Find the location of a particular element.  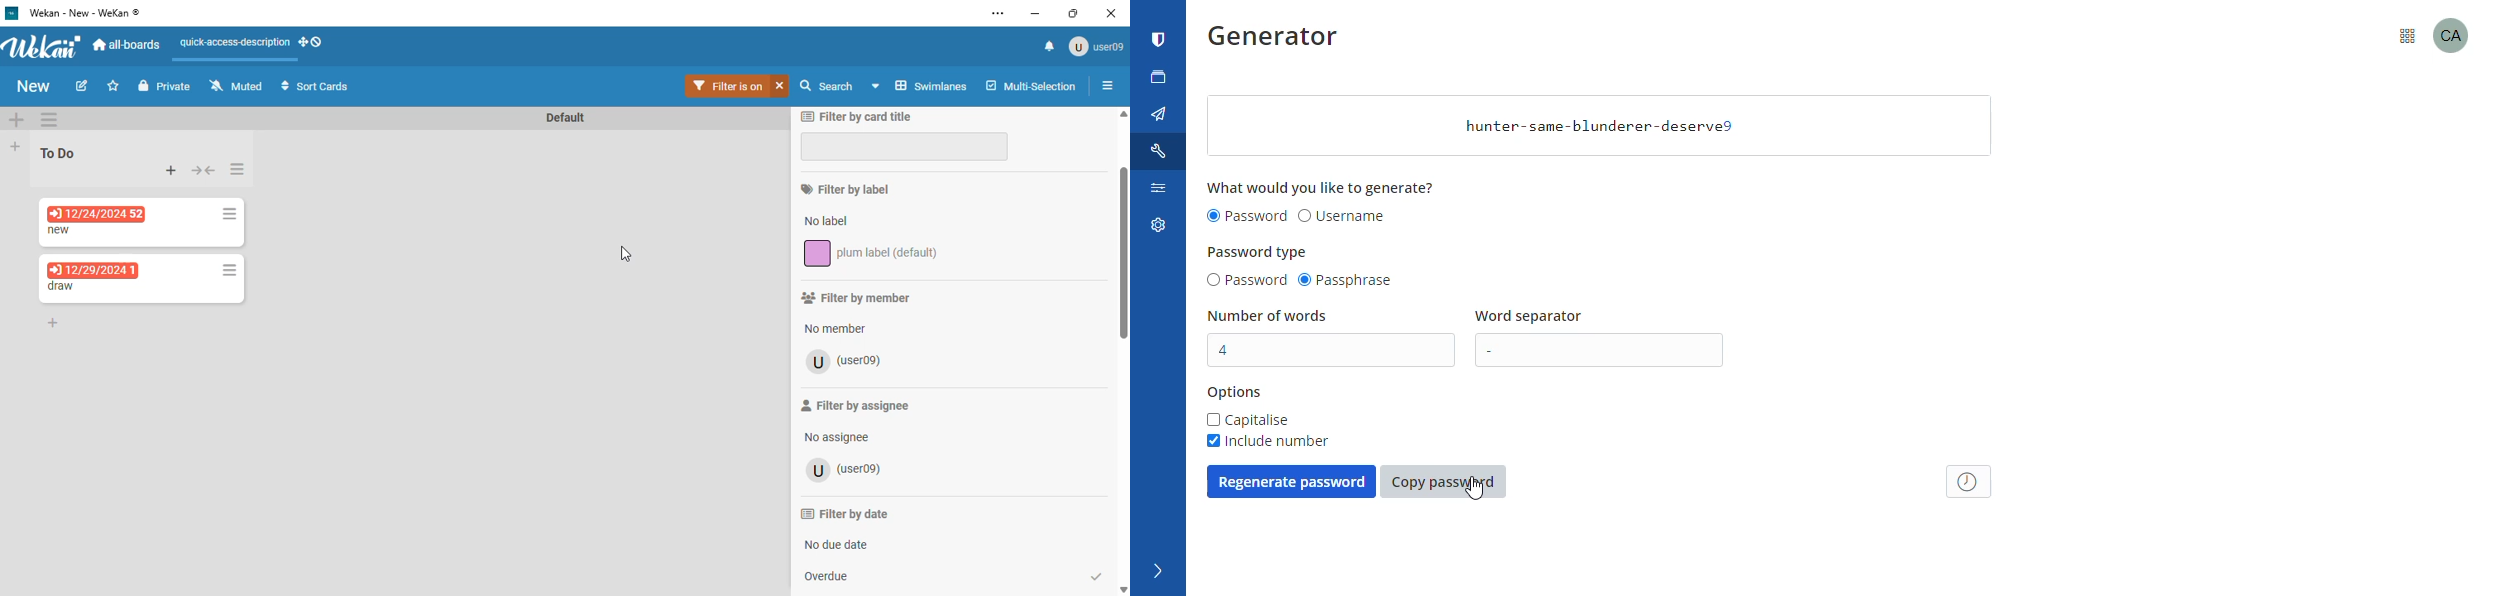

open sidebar or close sidebar is located at coordinates (1108, 85).